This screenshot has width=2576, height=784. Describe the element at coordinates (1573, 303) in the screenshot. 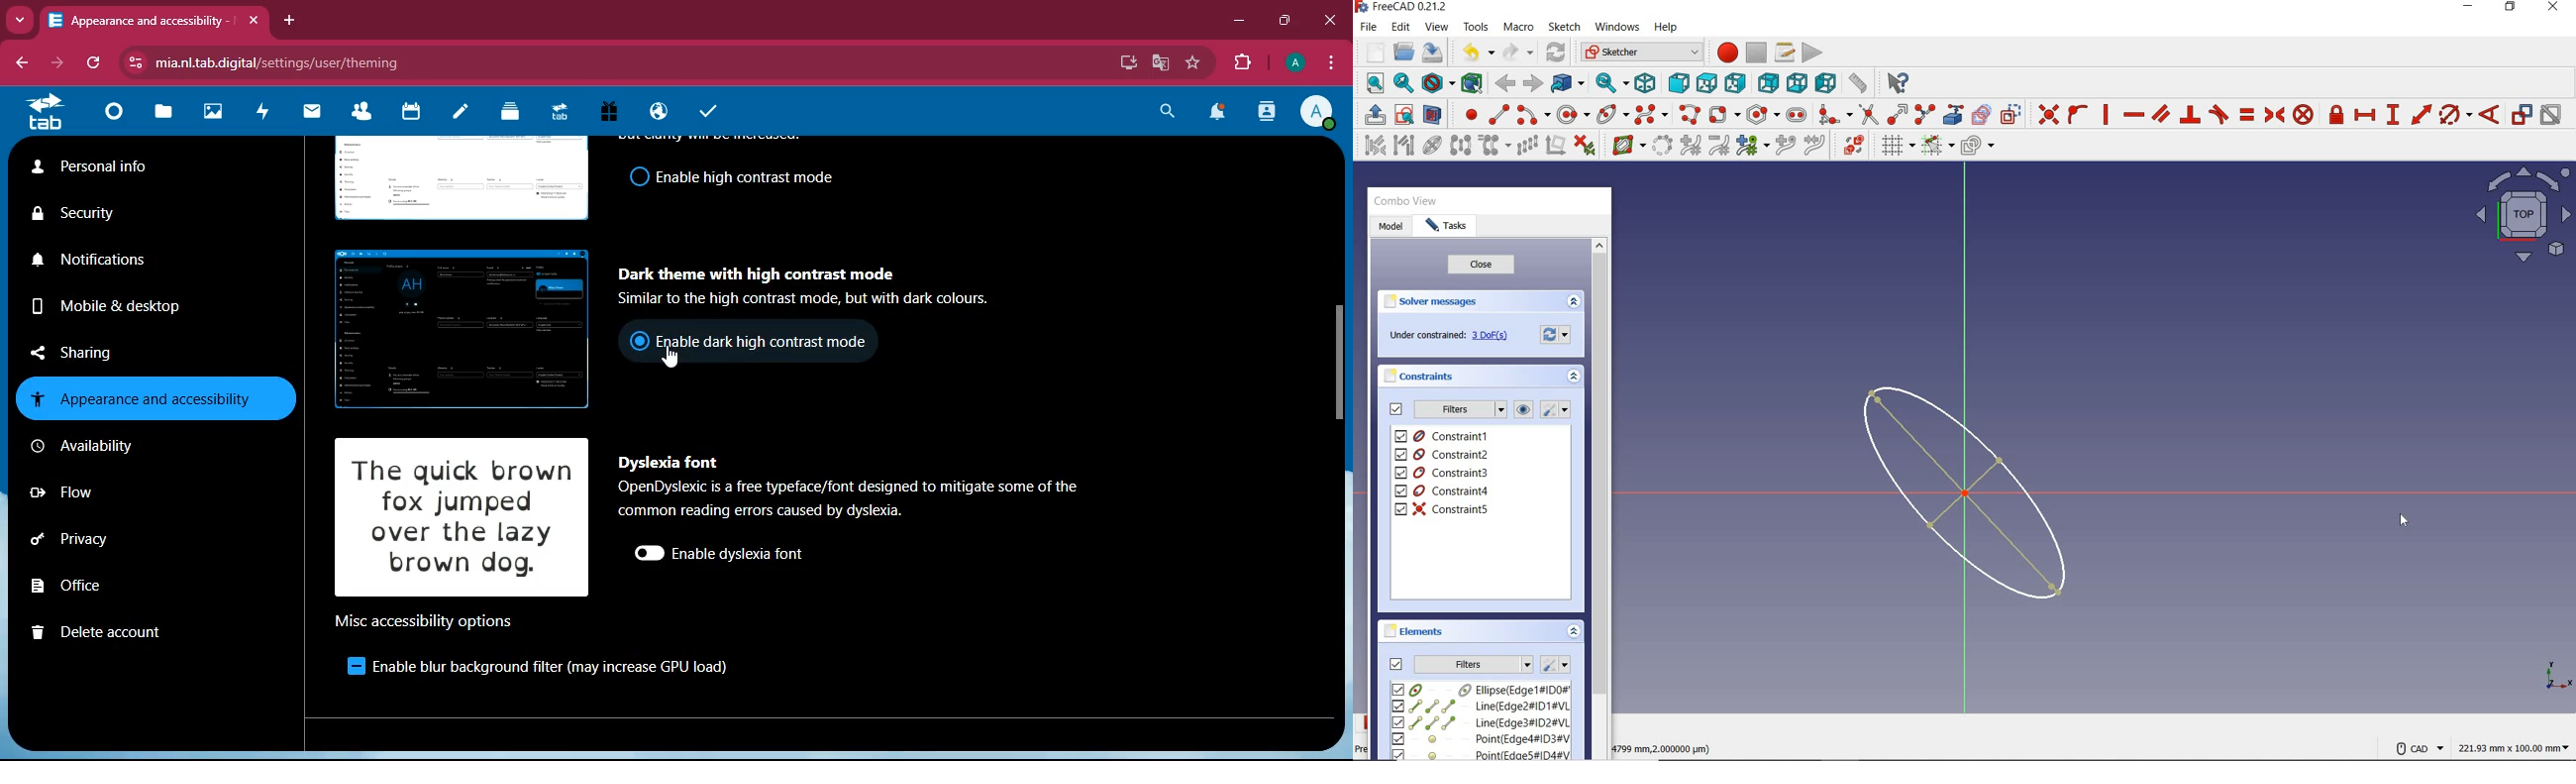

I see `collapse` at that location.